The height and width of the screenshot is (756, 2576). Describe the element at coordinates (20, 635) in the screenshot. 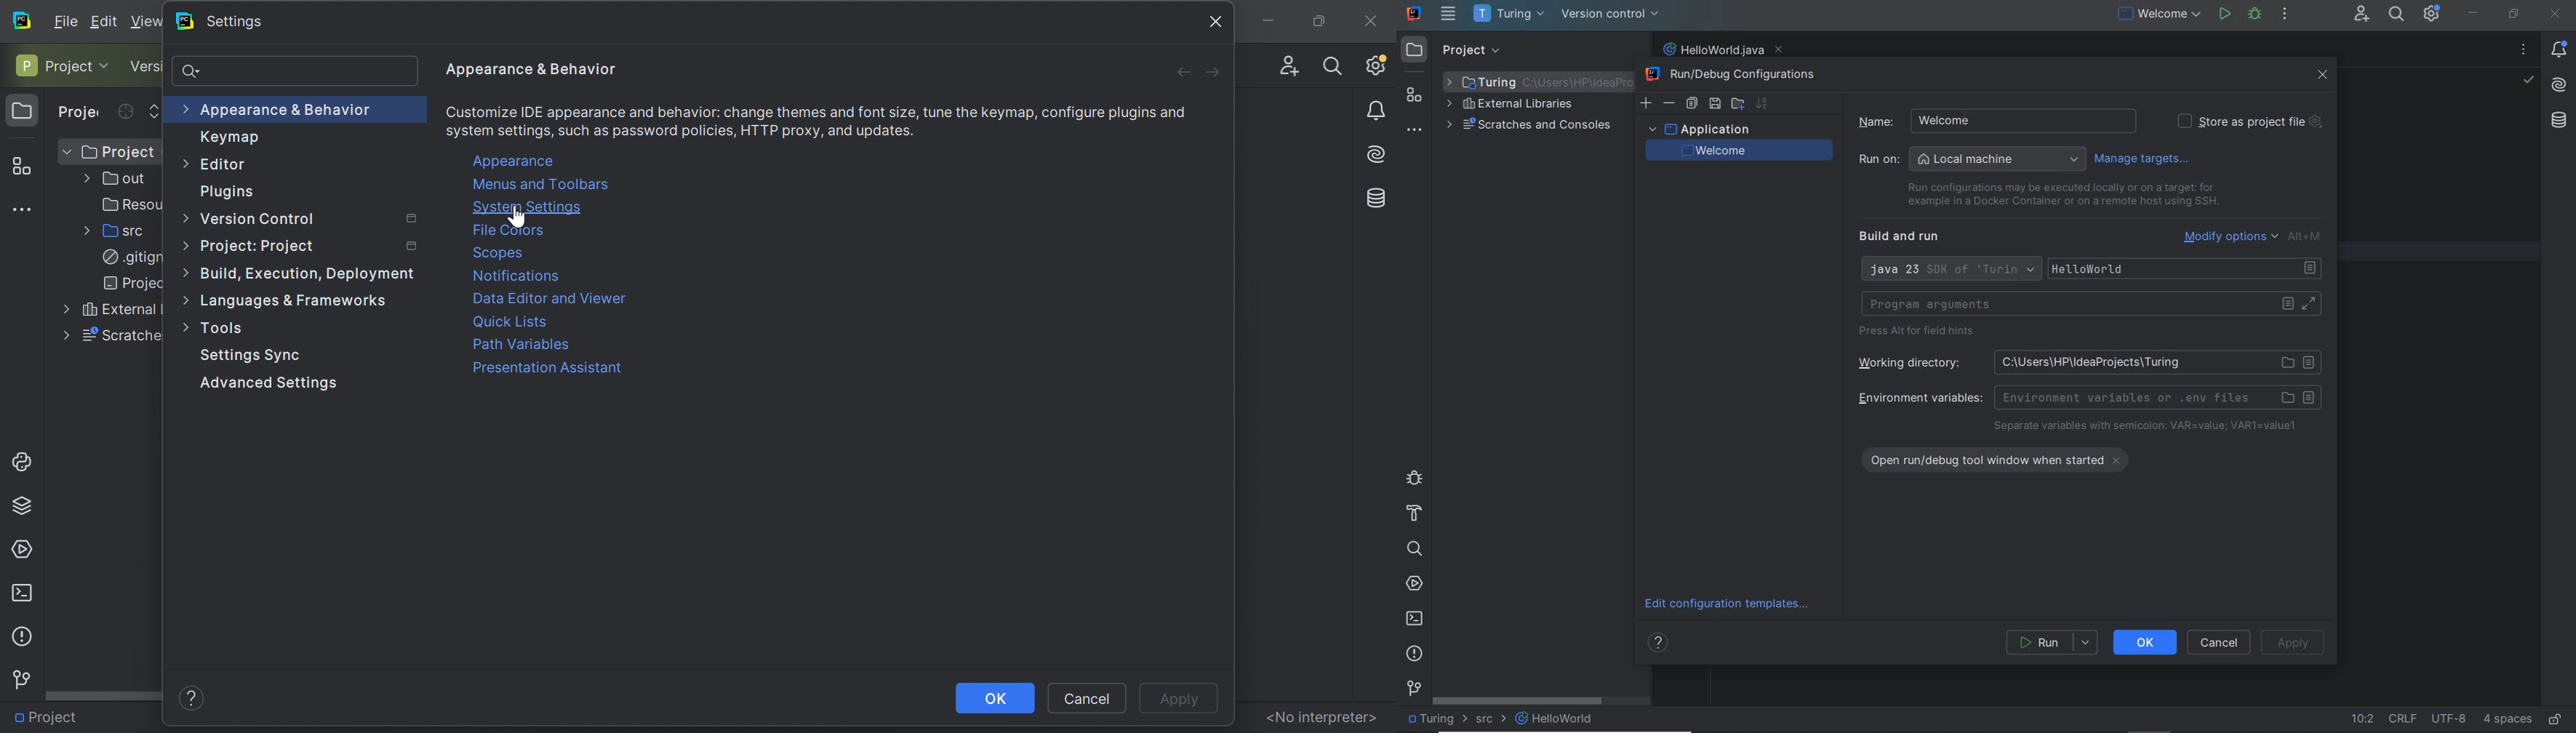

I see `Problems` at that location.